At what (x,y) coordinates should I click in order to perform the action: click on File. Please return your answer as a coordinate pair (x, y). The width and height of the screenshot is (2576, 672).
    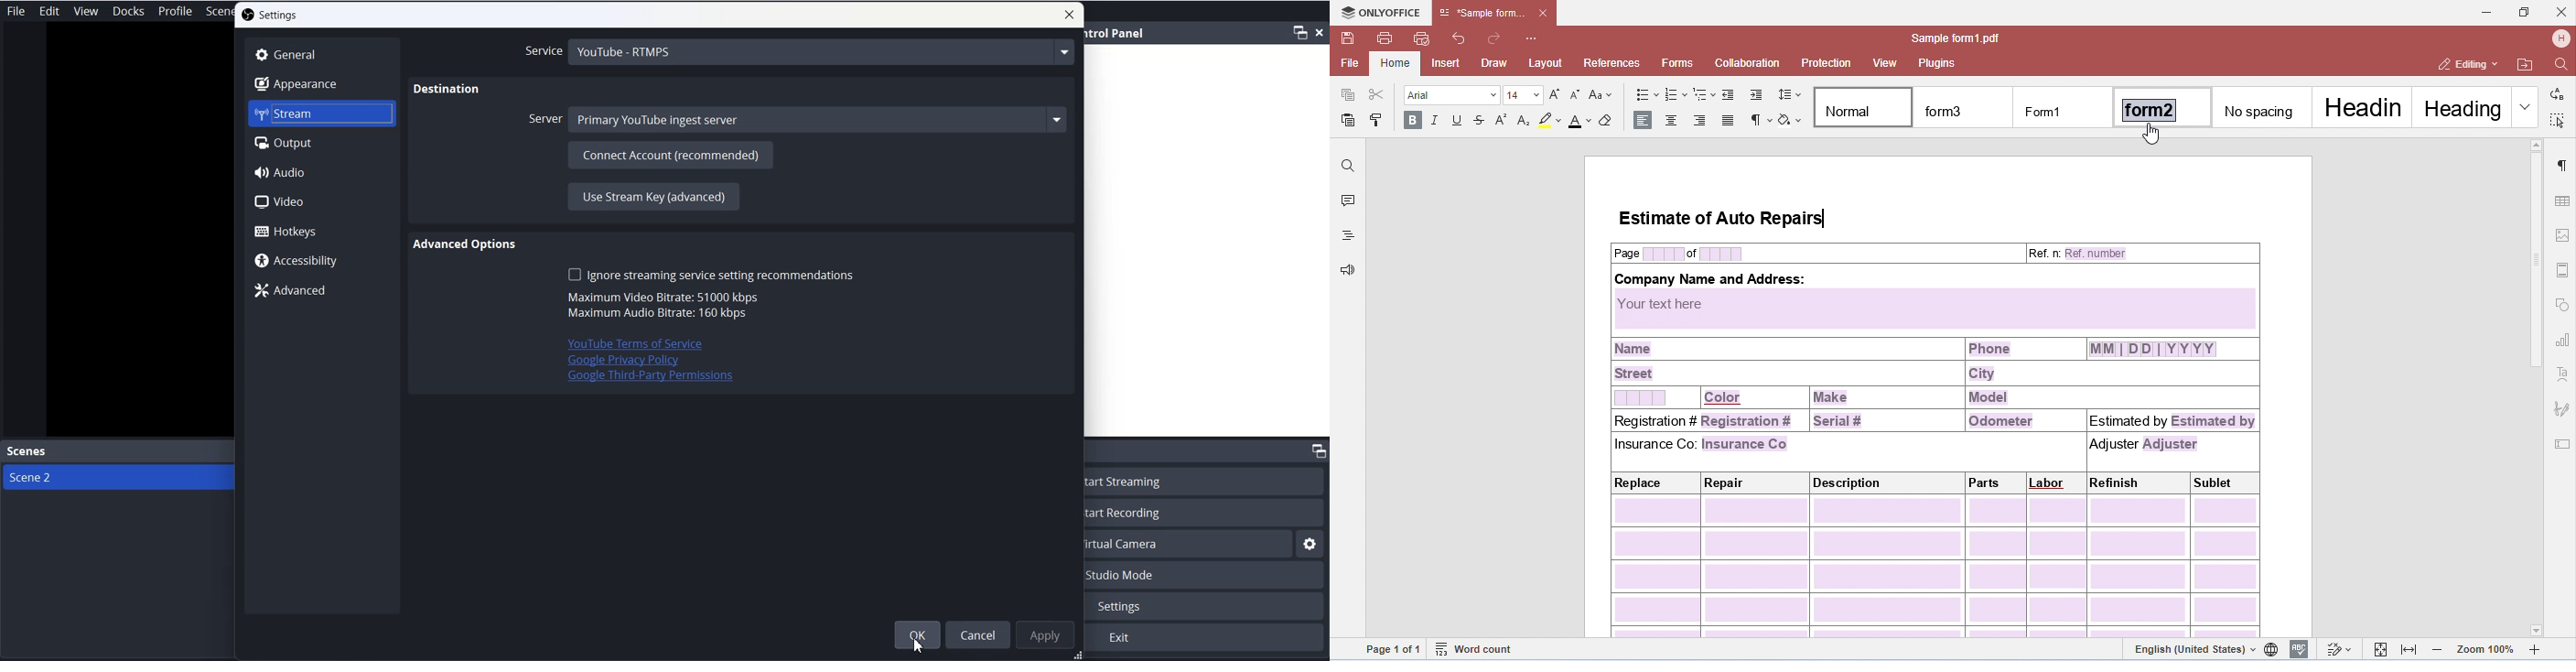
    Looking at the image, I should click on (18, 10).